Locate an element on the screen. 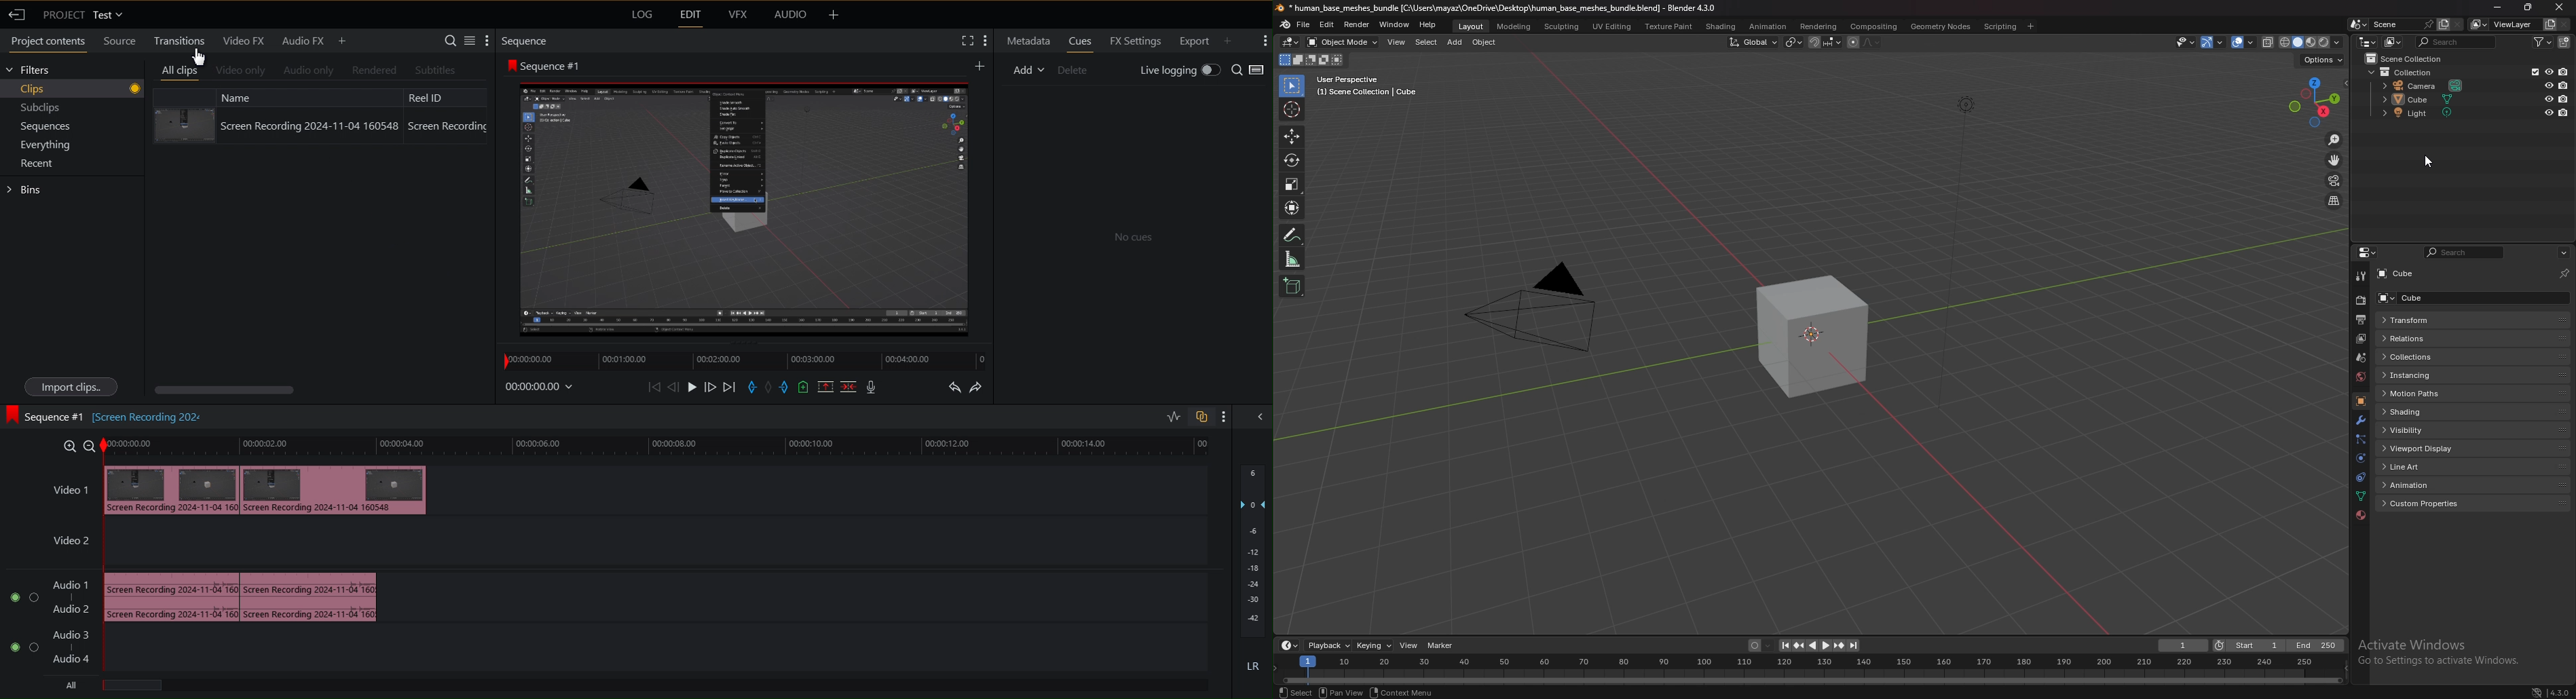 This screenshot has height=700, width=2576. view is located at coordinates (1398, 42).